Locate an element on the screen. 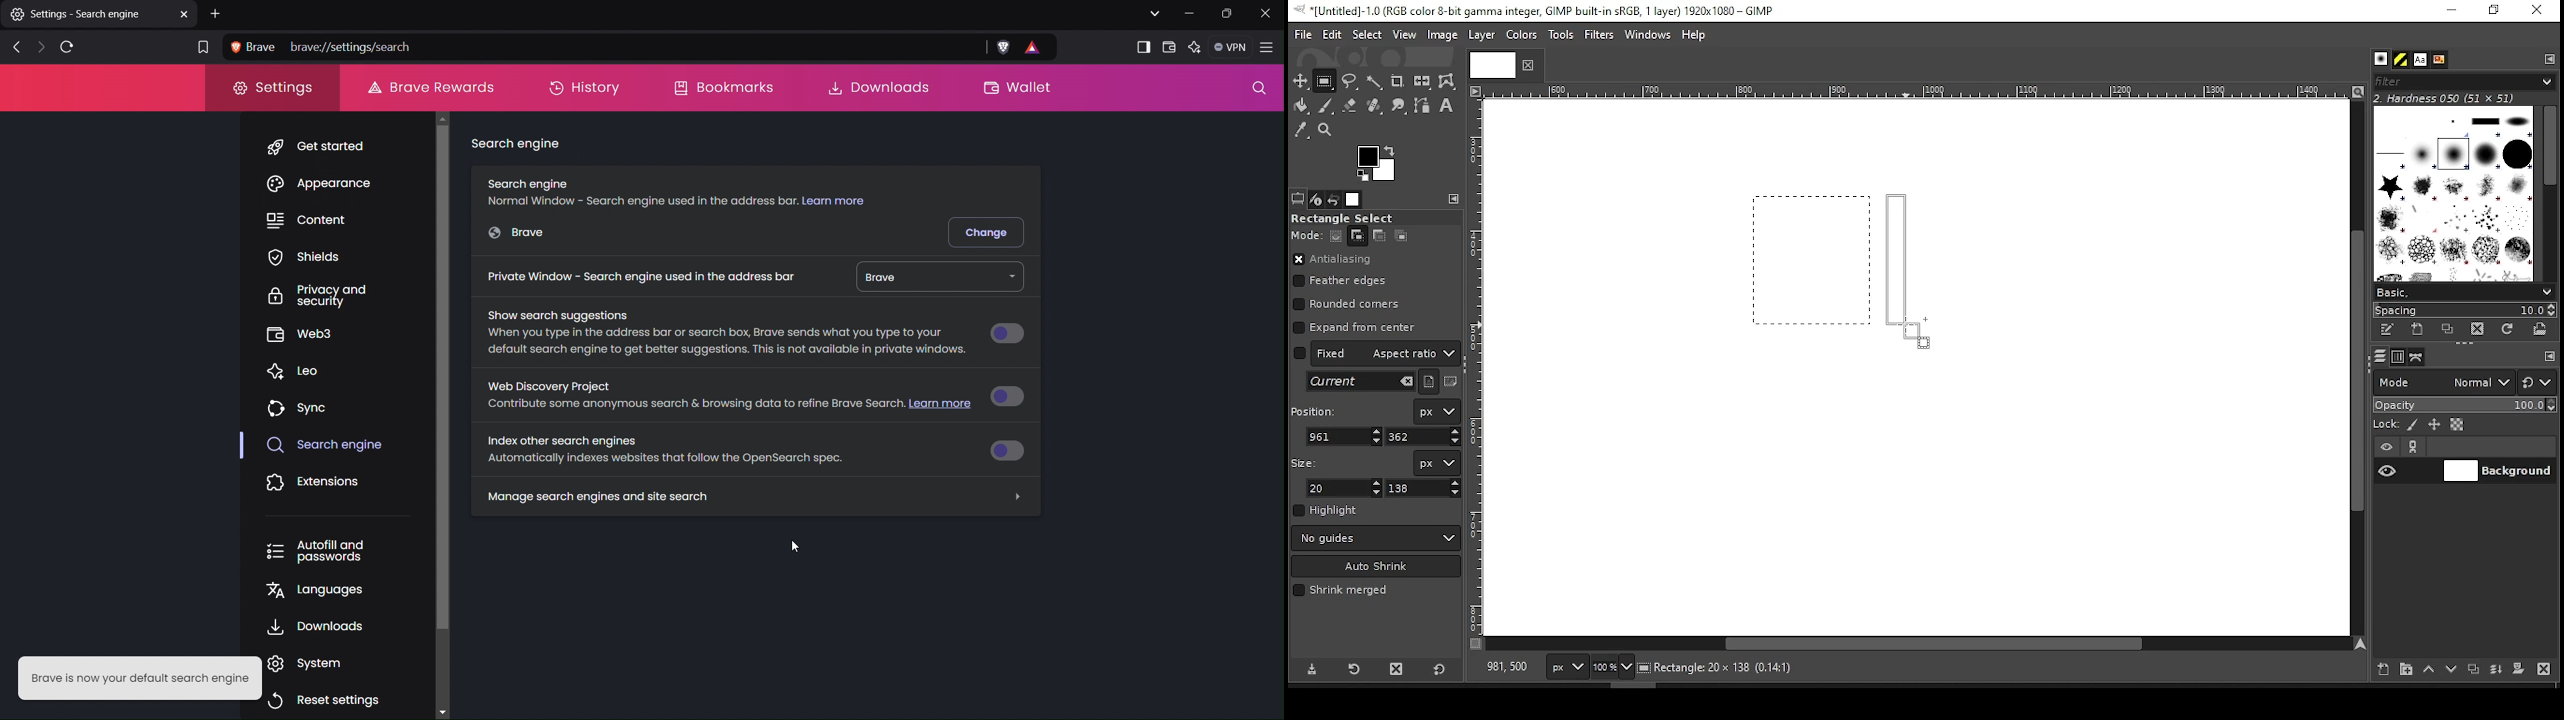  818,363 is located at coordinates (1505, 667).